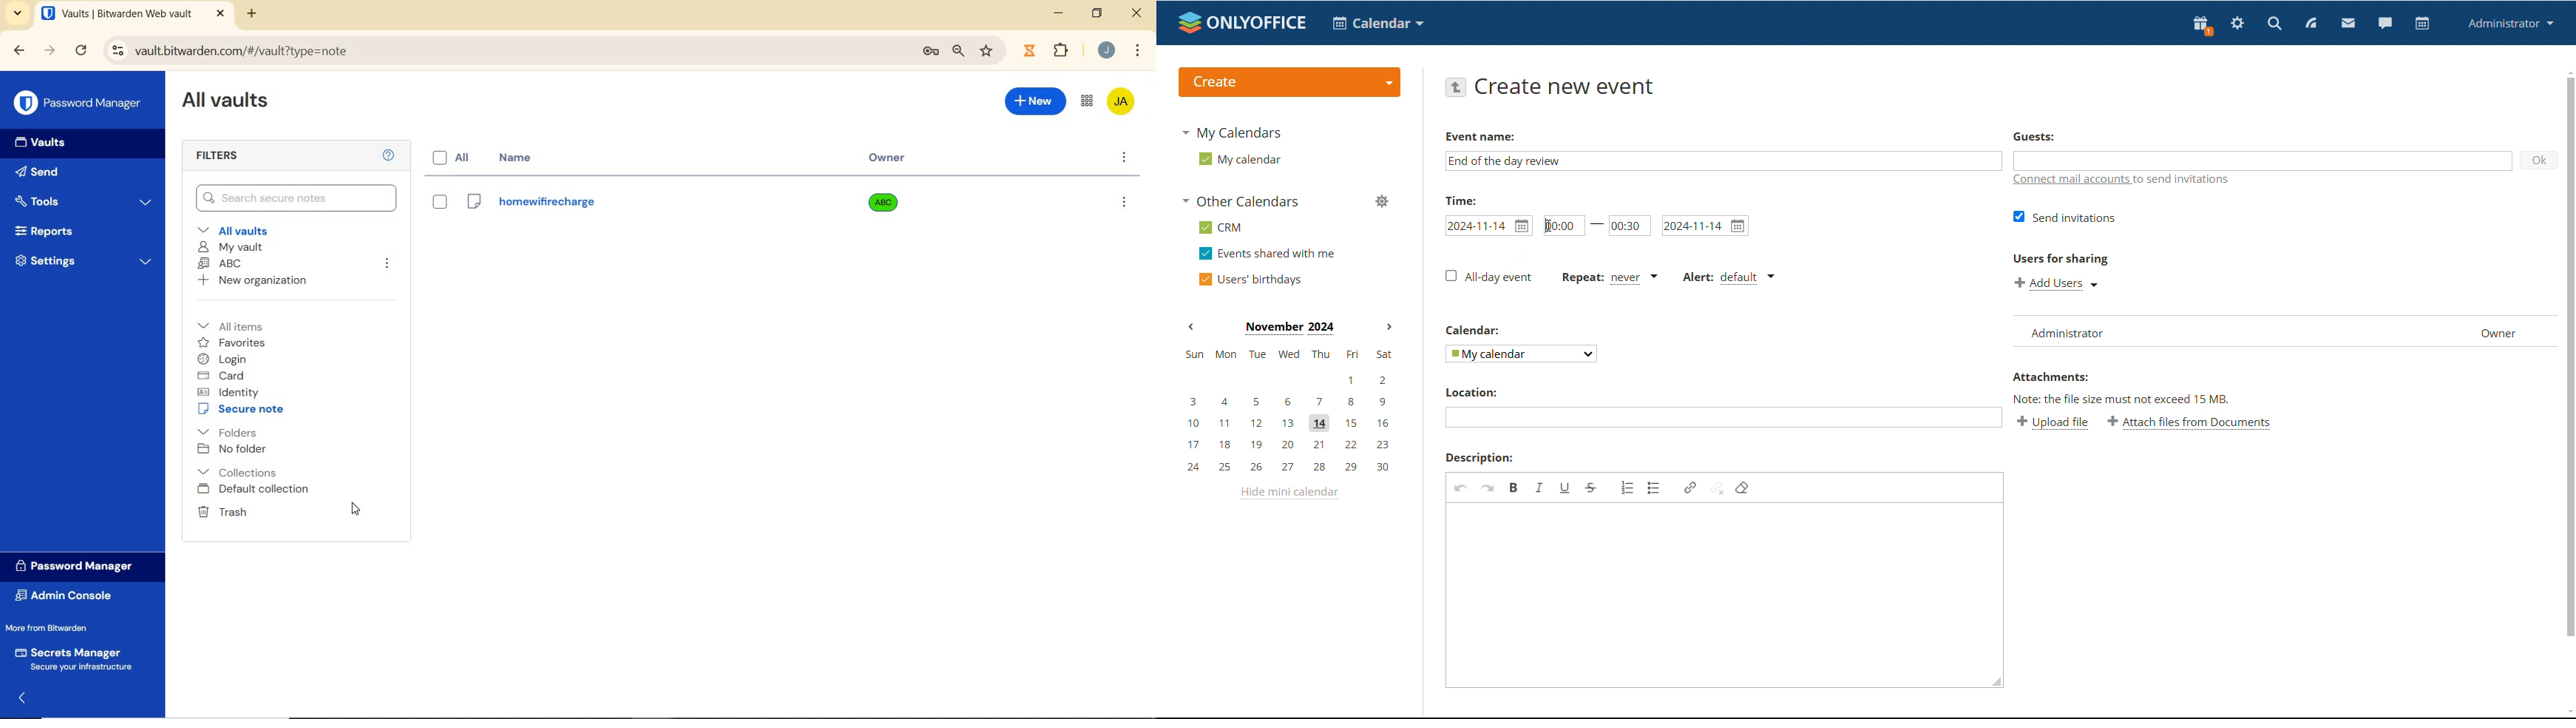 This screenshot has height=728, width=2576. I want to click on New, so click(1036, 104).